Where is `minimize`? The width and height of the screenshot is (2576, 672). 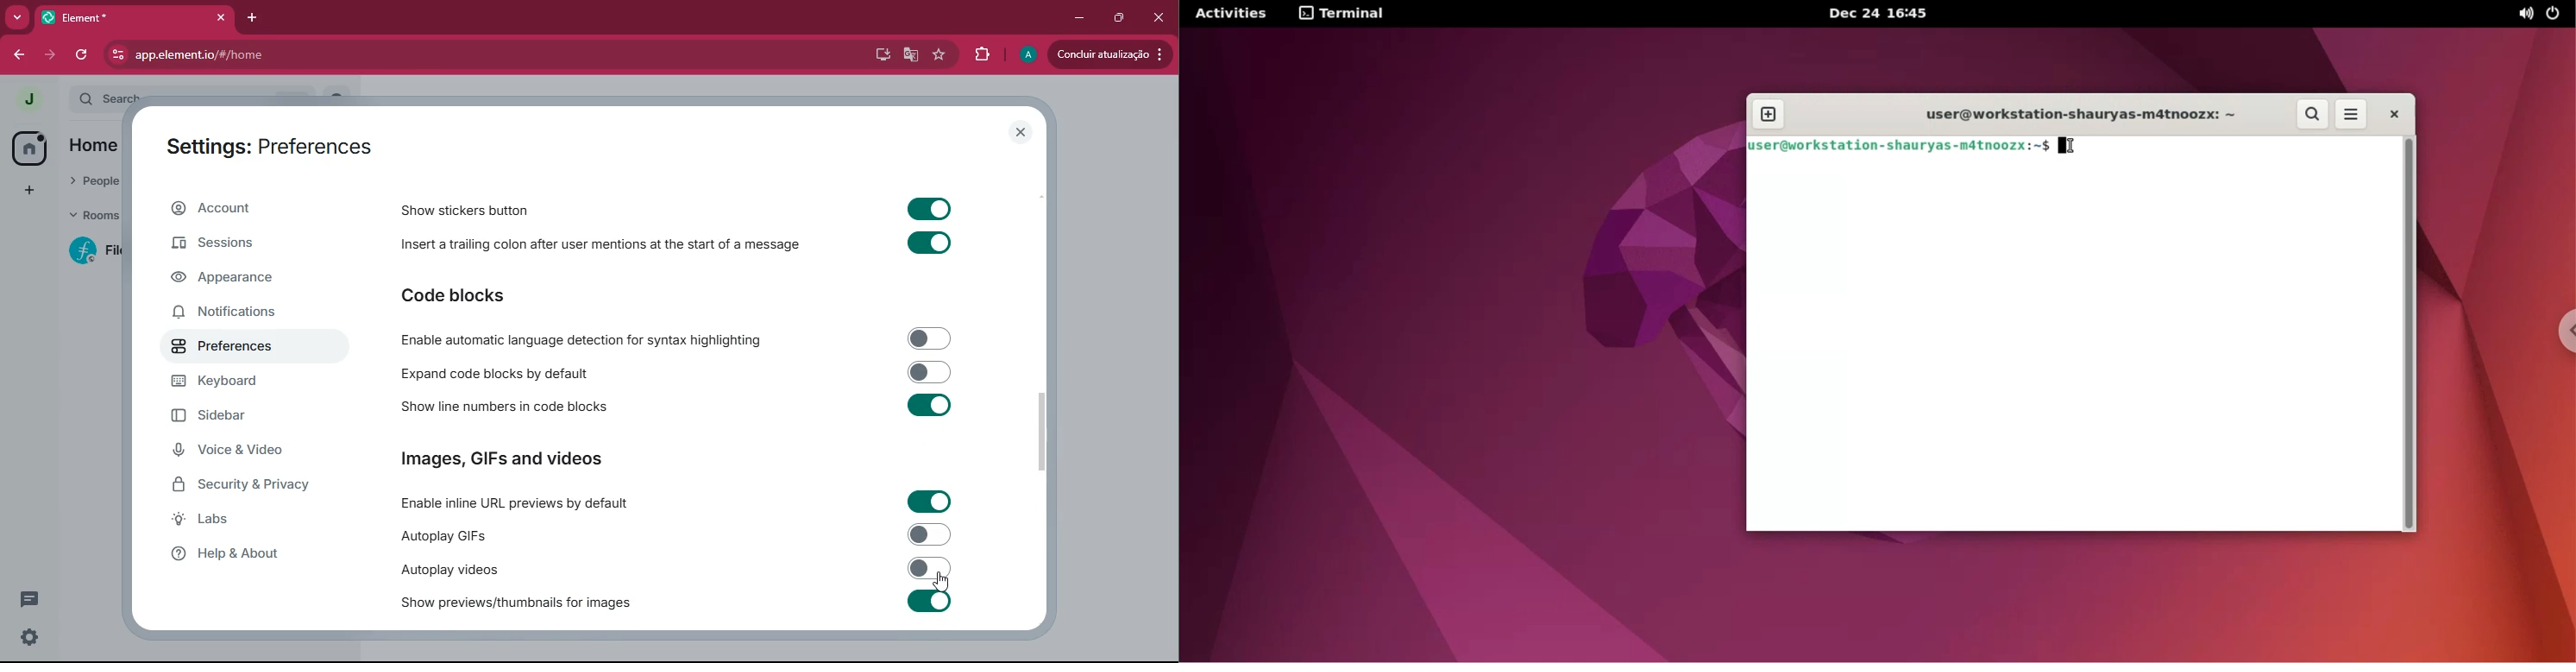 minimize is located at coordinates (1076, 16).